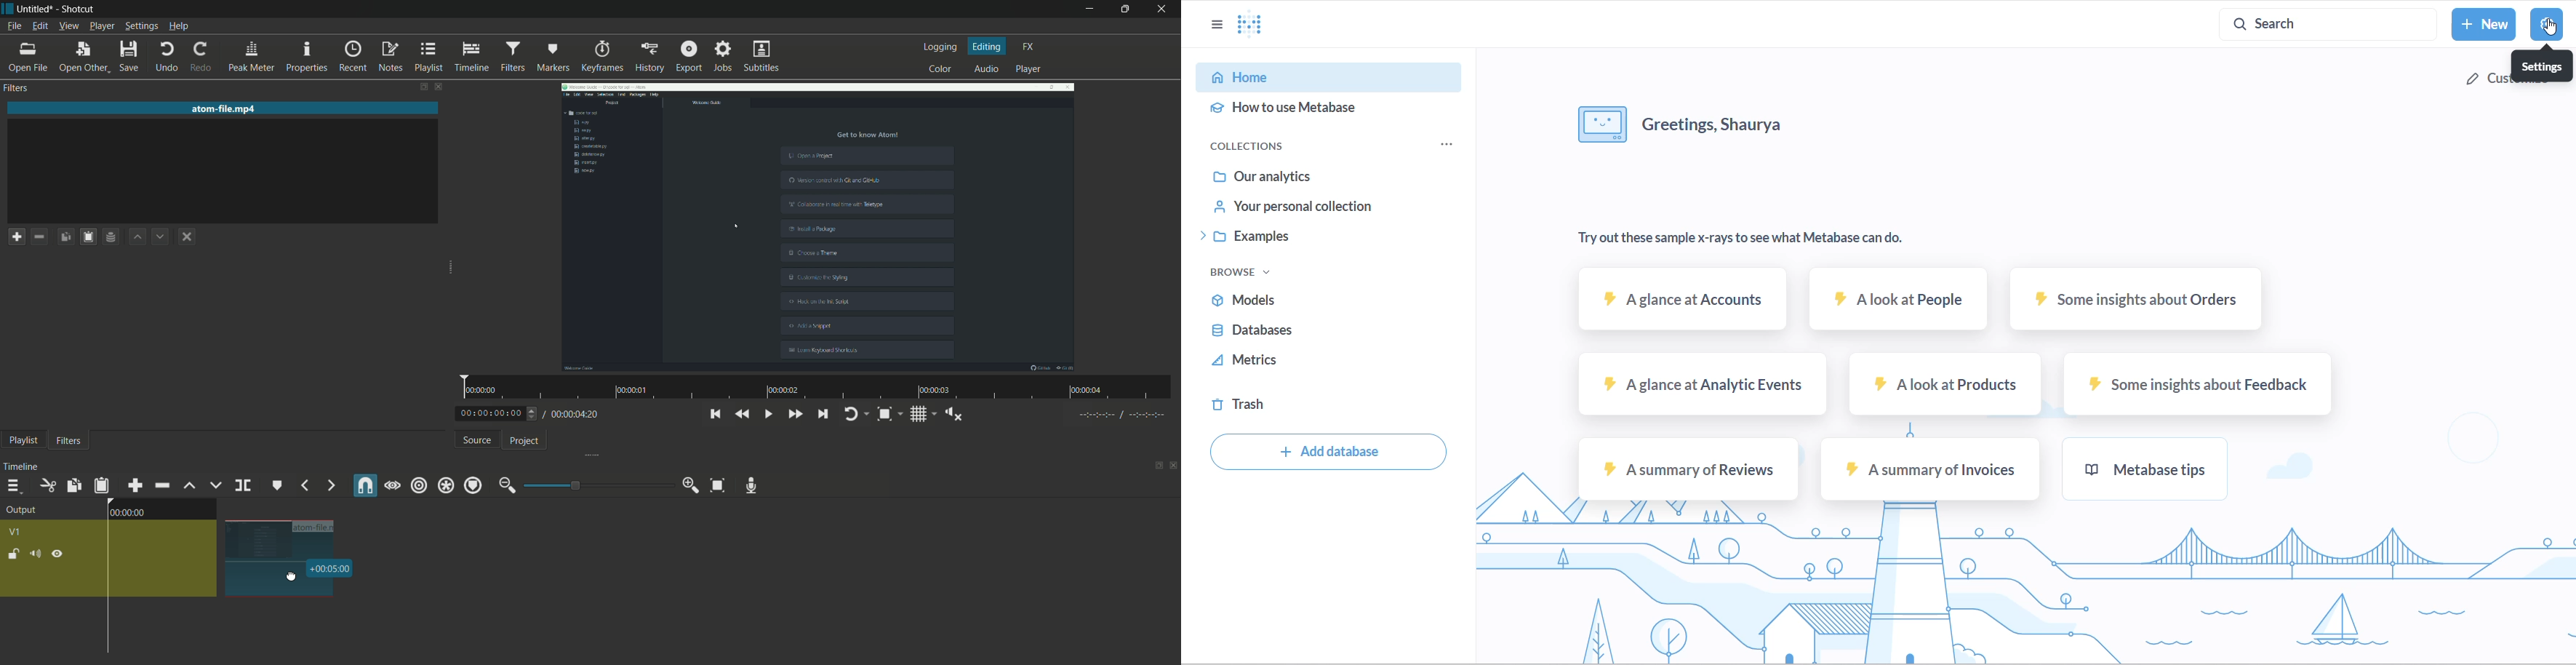 Image resolution: width=2576 pixels, height=672 pixels. I want to click on minimize, so click(1087, 9).